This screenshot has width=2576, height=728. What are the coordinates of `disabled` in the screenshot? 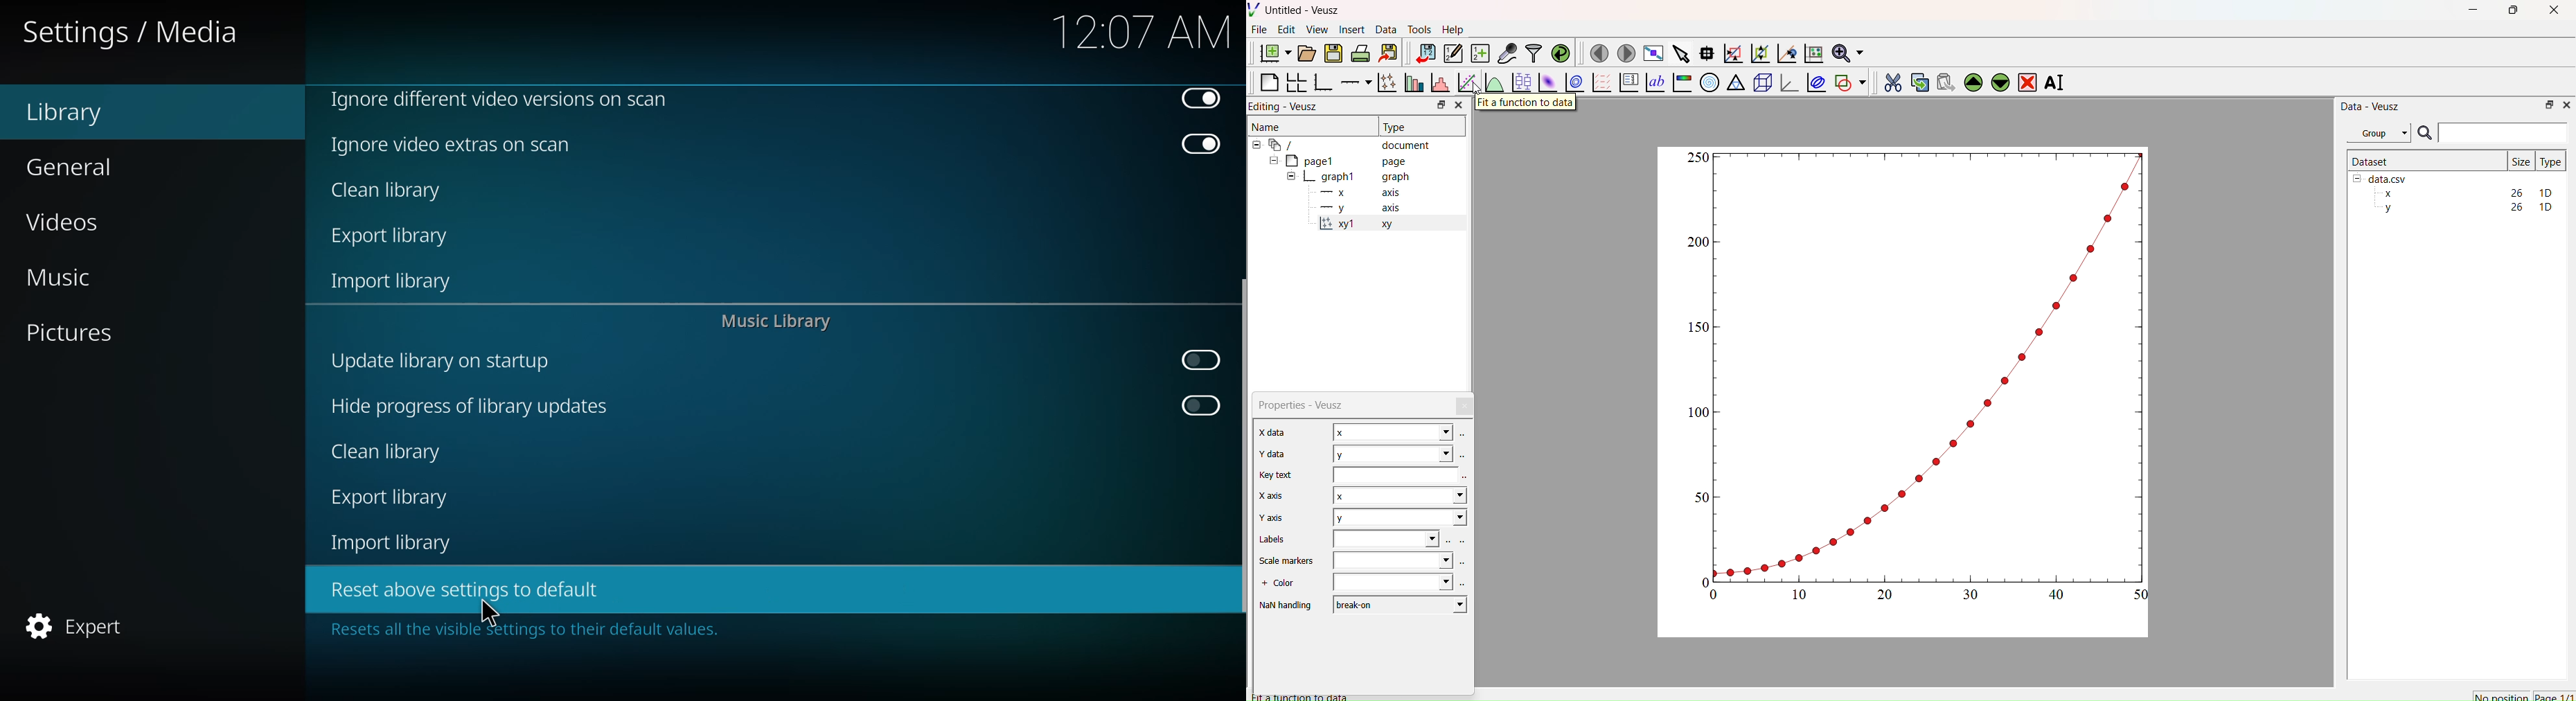 It's located at (1200, 99).